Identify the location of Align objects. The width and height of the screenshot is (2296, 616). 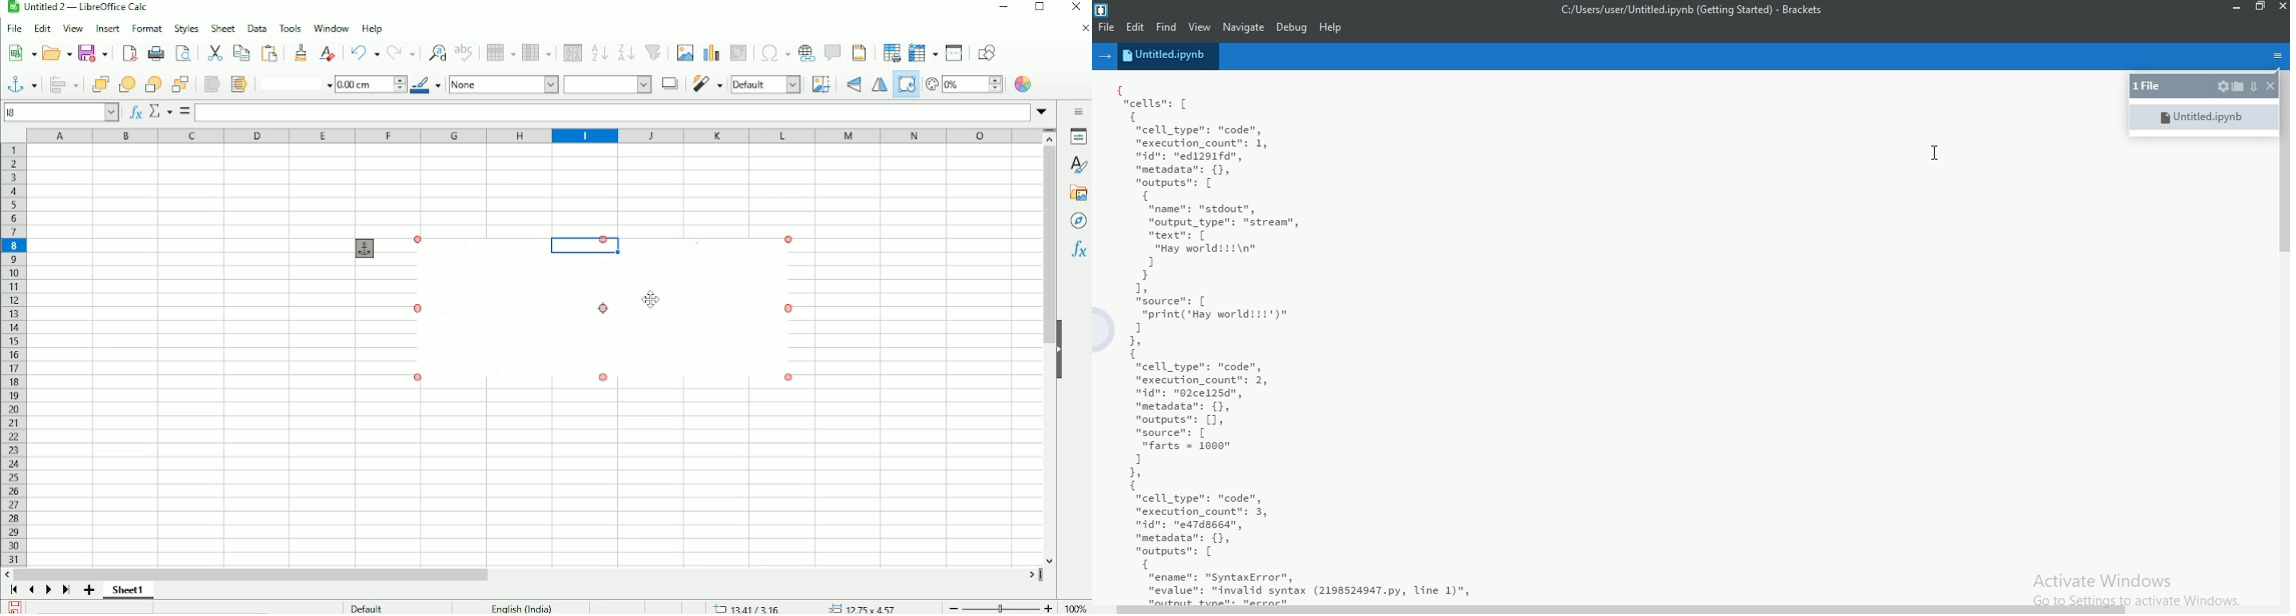
(63, 84).